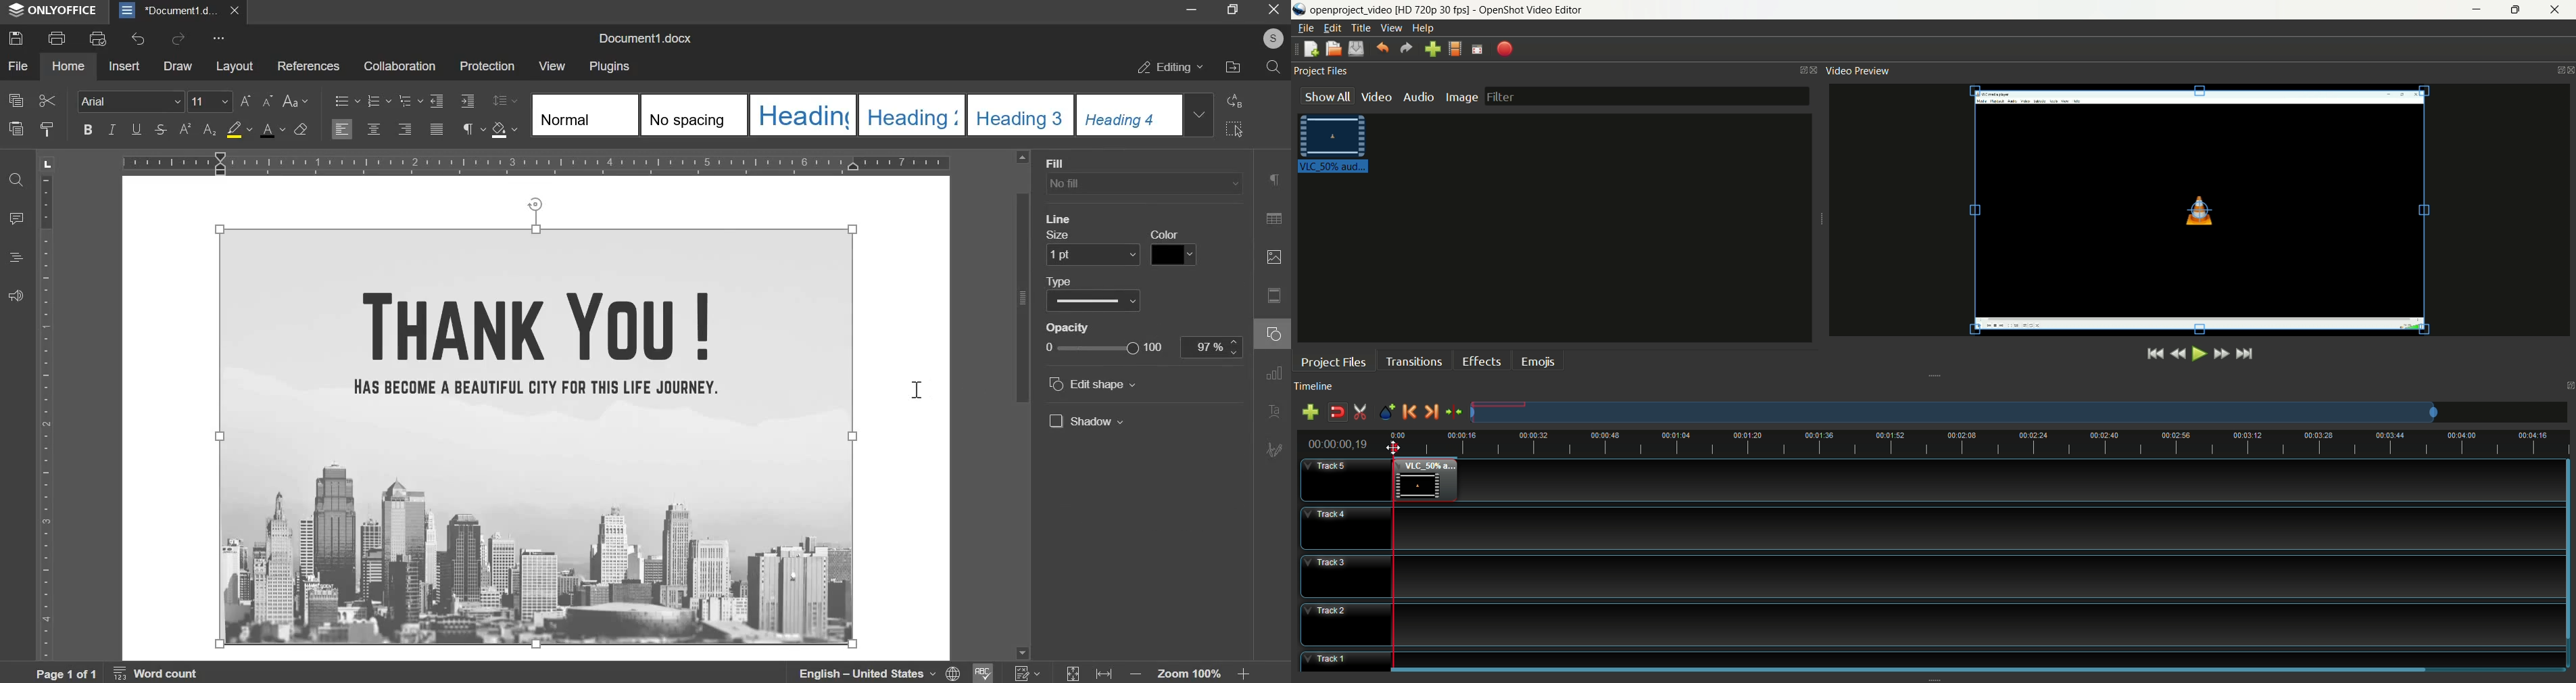 The image size is (2576, 700). What do you see at coordinates (378, 101) in the screenshot?
I see `numbering` at bounding box center [378, 101].